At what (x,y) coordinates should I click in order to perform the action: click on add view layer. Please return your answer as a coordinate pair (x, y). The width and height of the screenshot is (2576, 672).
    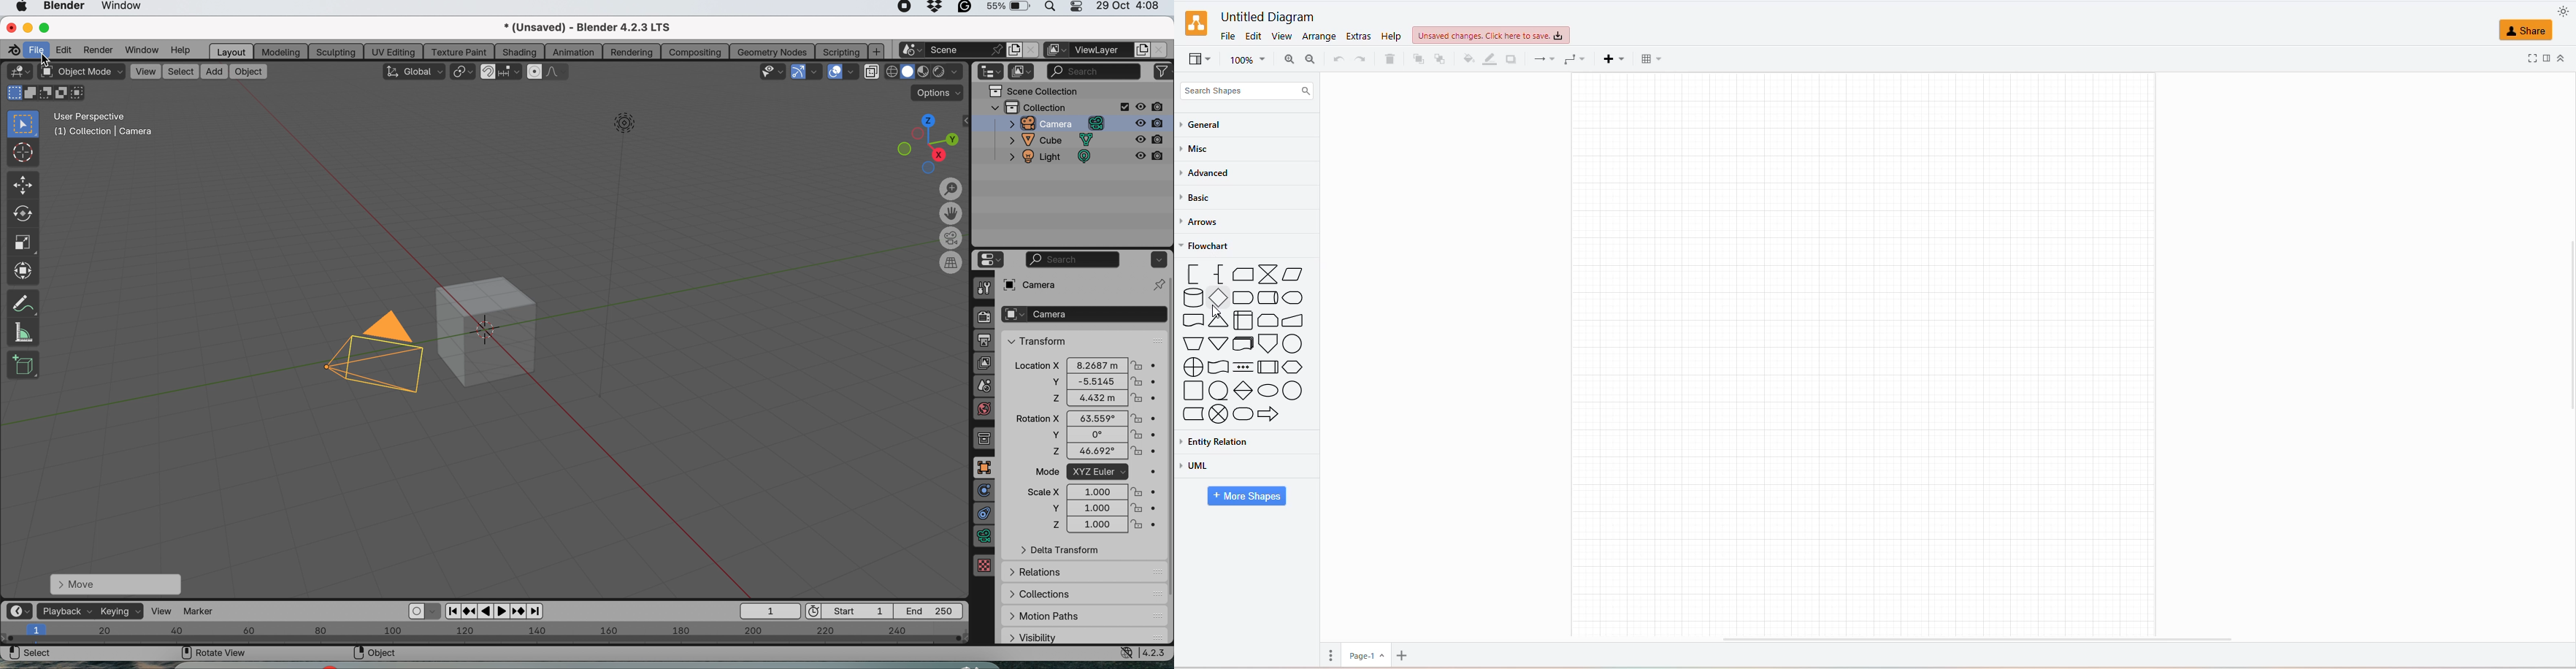
    Looking at the image, I should click on (1141, 51).